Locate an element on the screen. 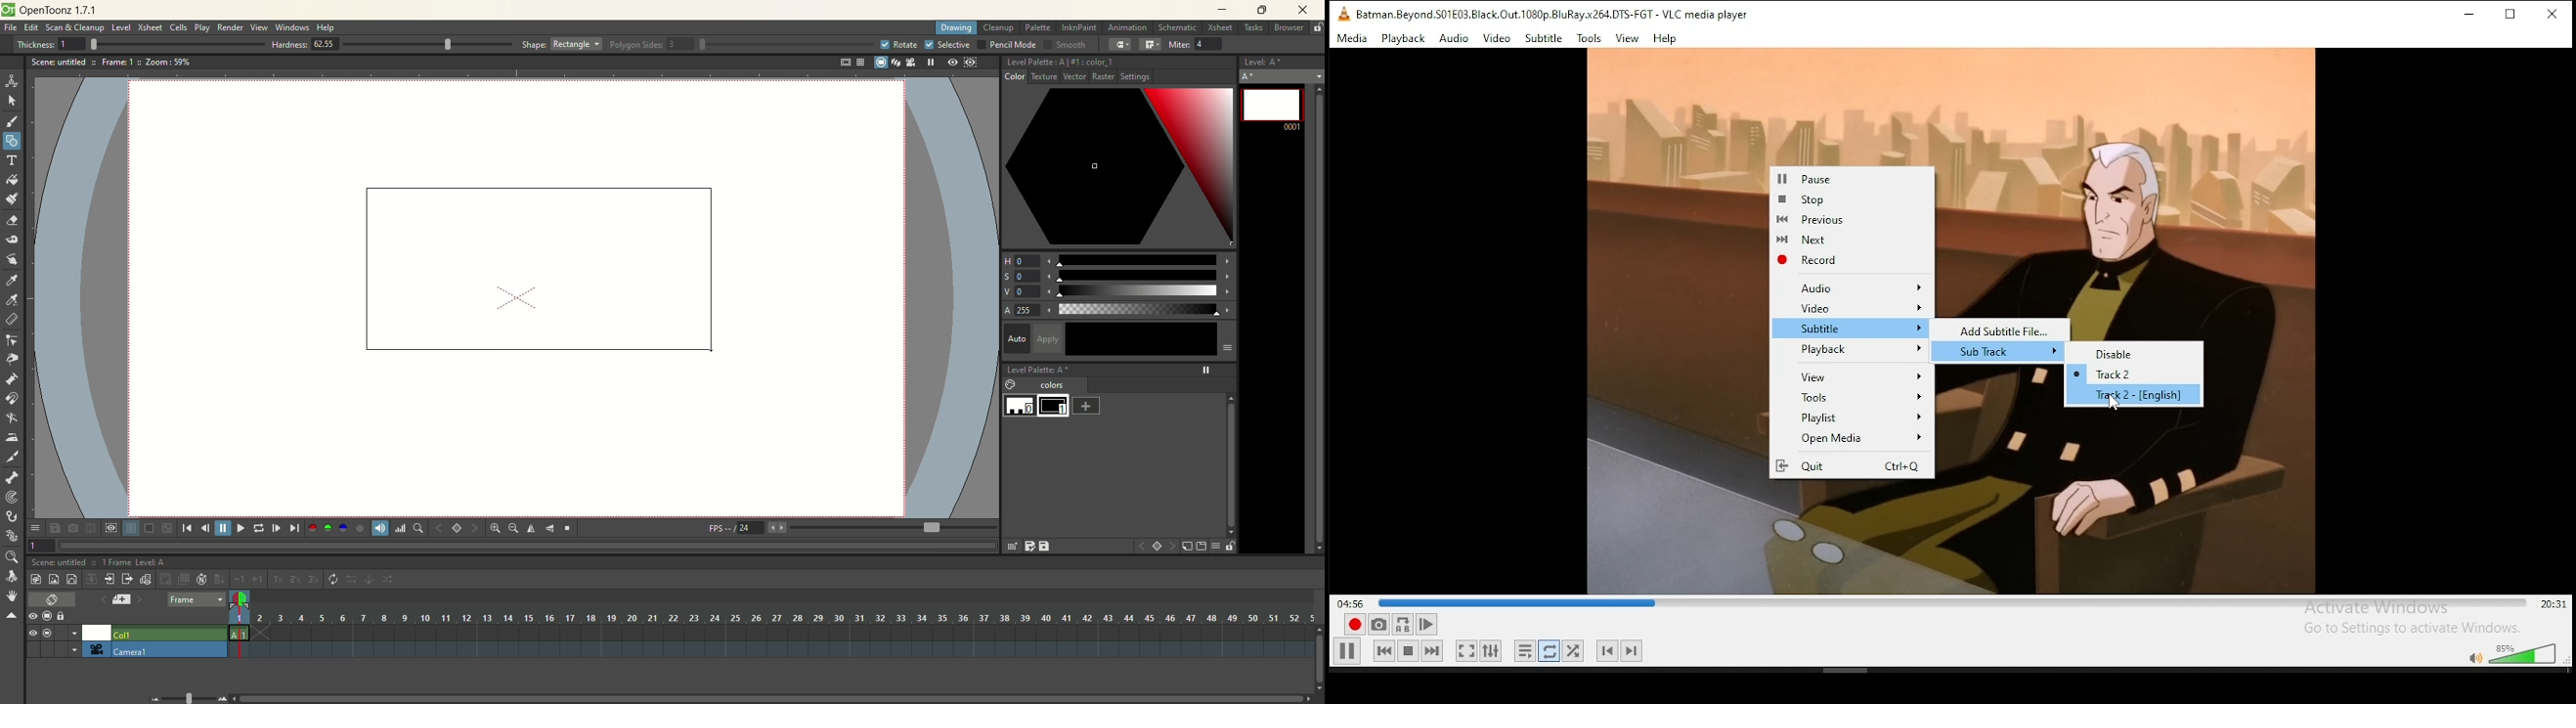 The width and height of the screenshot is (2576, 728). set key is located at coordinates (456, 527).